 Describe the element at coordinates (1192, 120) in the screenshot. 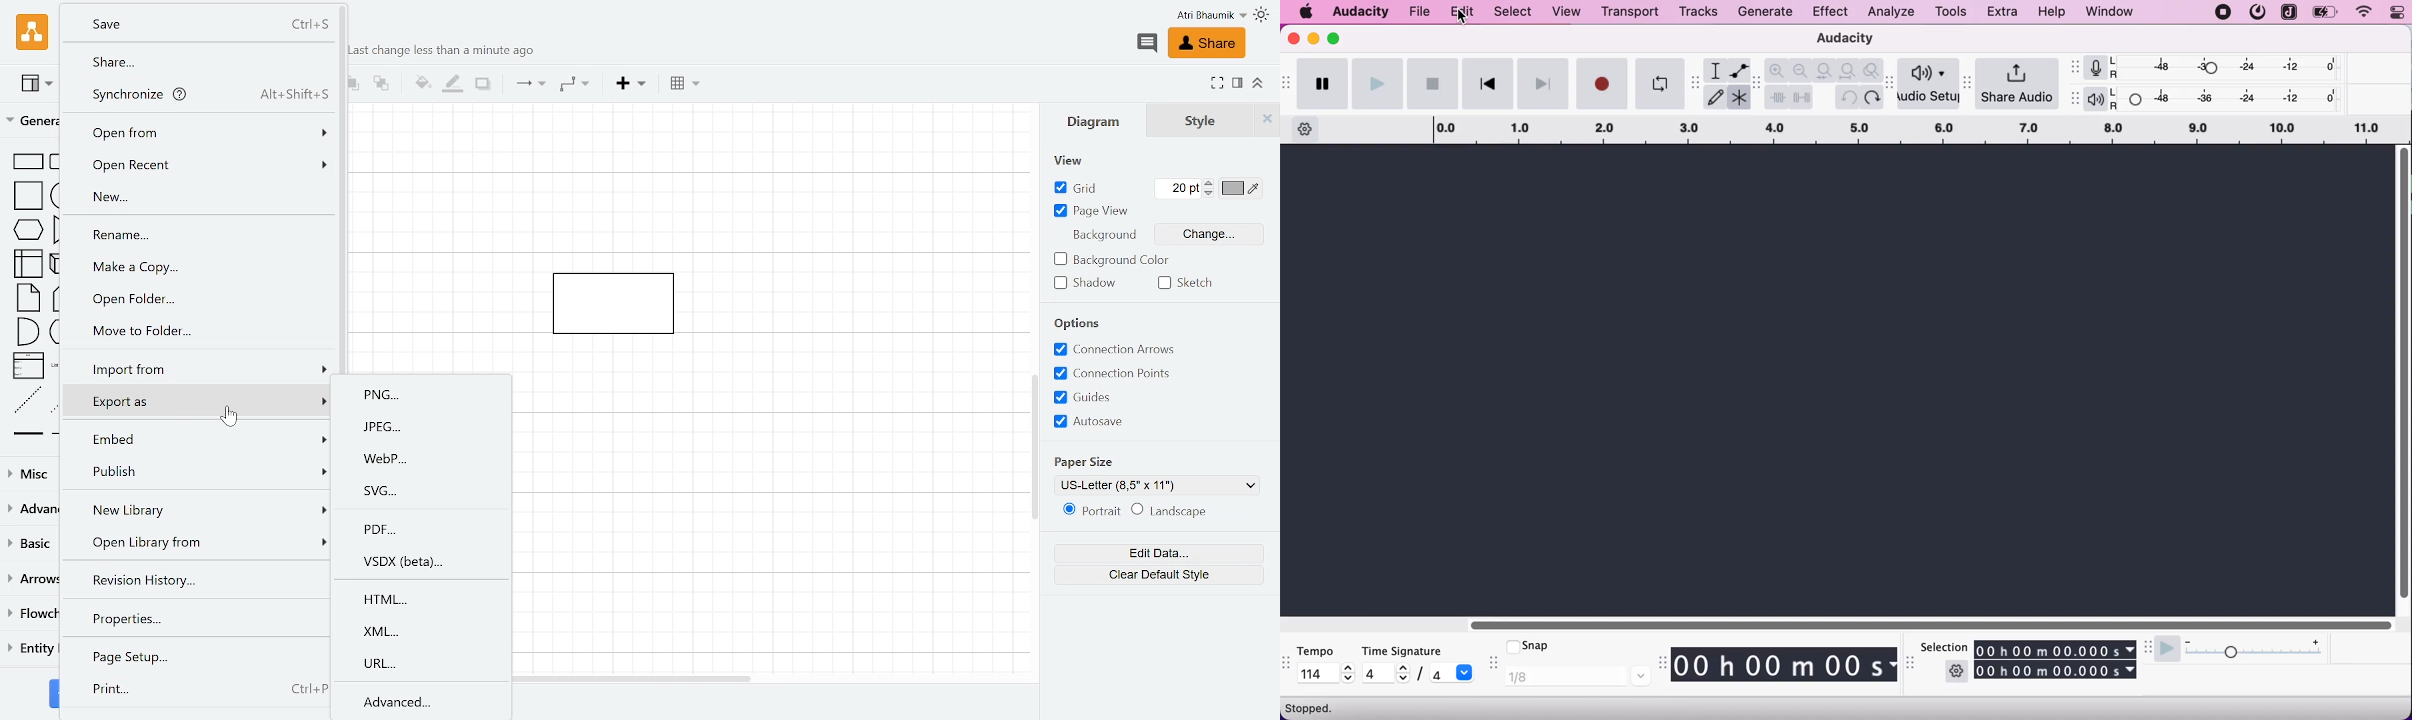

I see `Style` at that location.